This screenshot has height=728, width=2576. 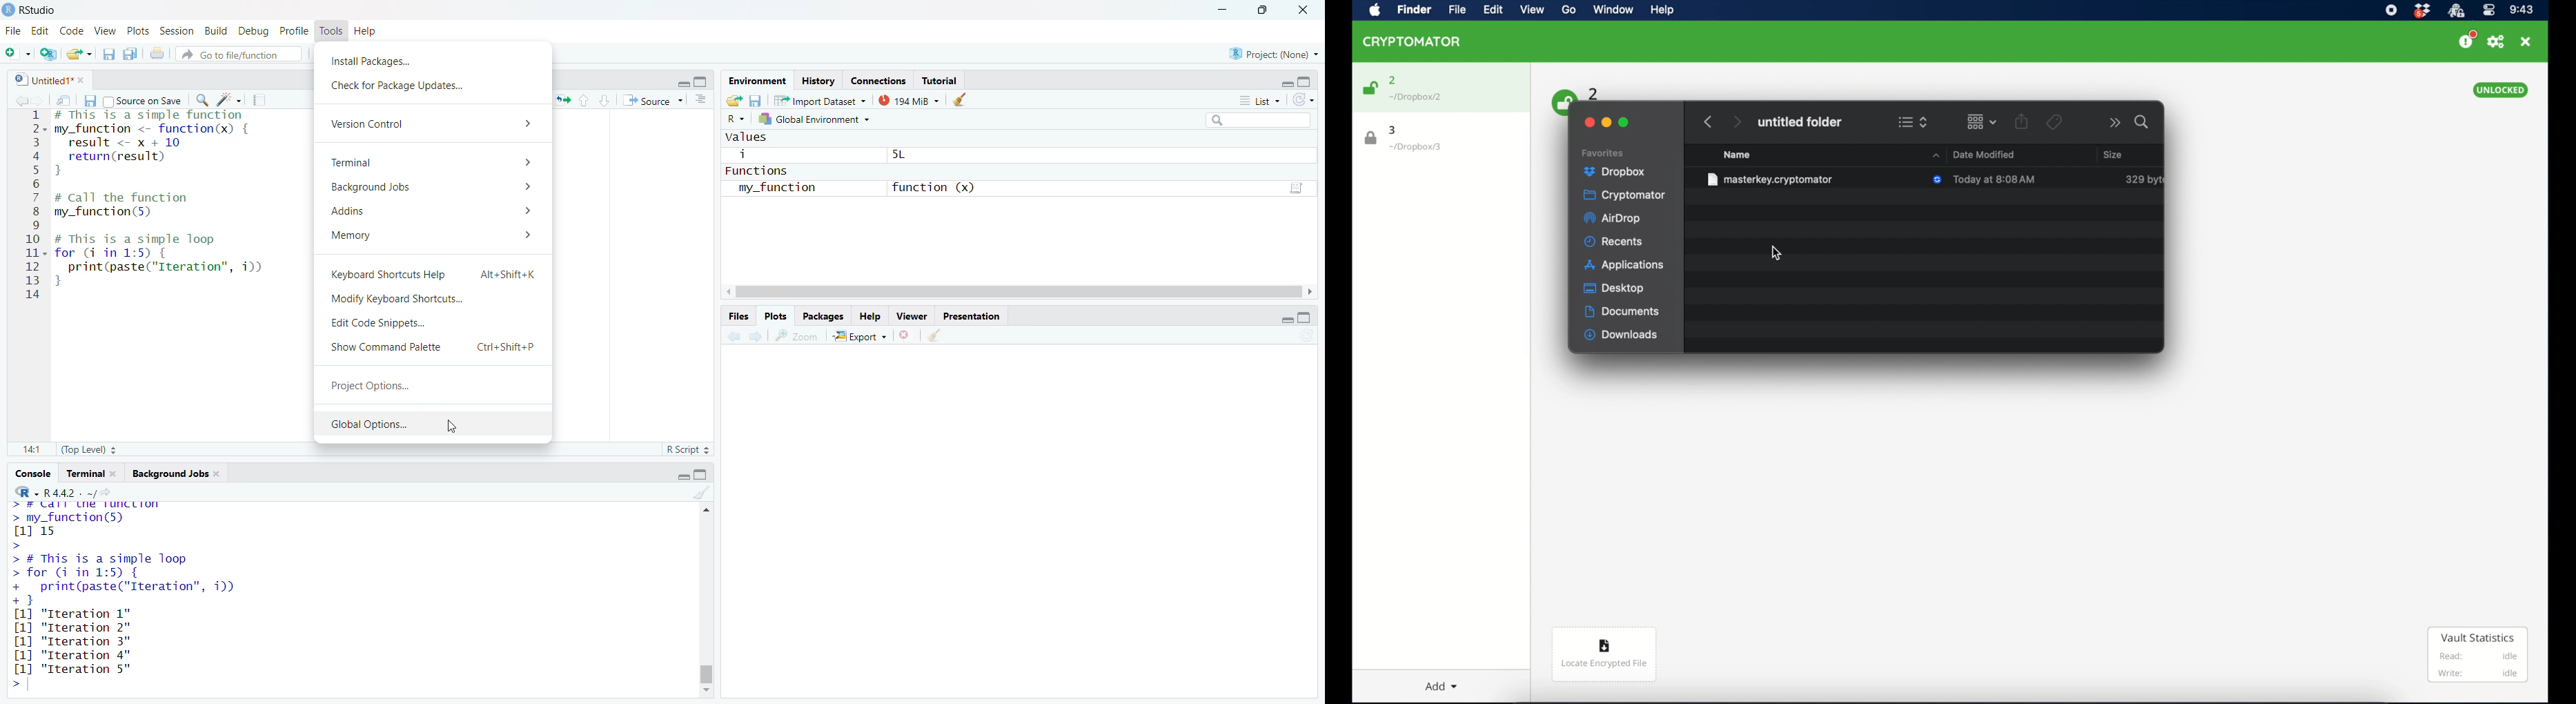 I want to click on previous plot, so click(x=730, y=338).